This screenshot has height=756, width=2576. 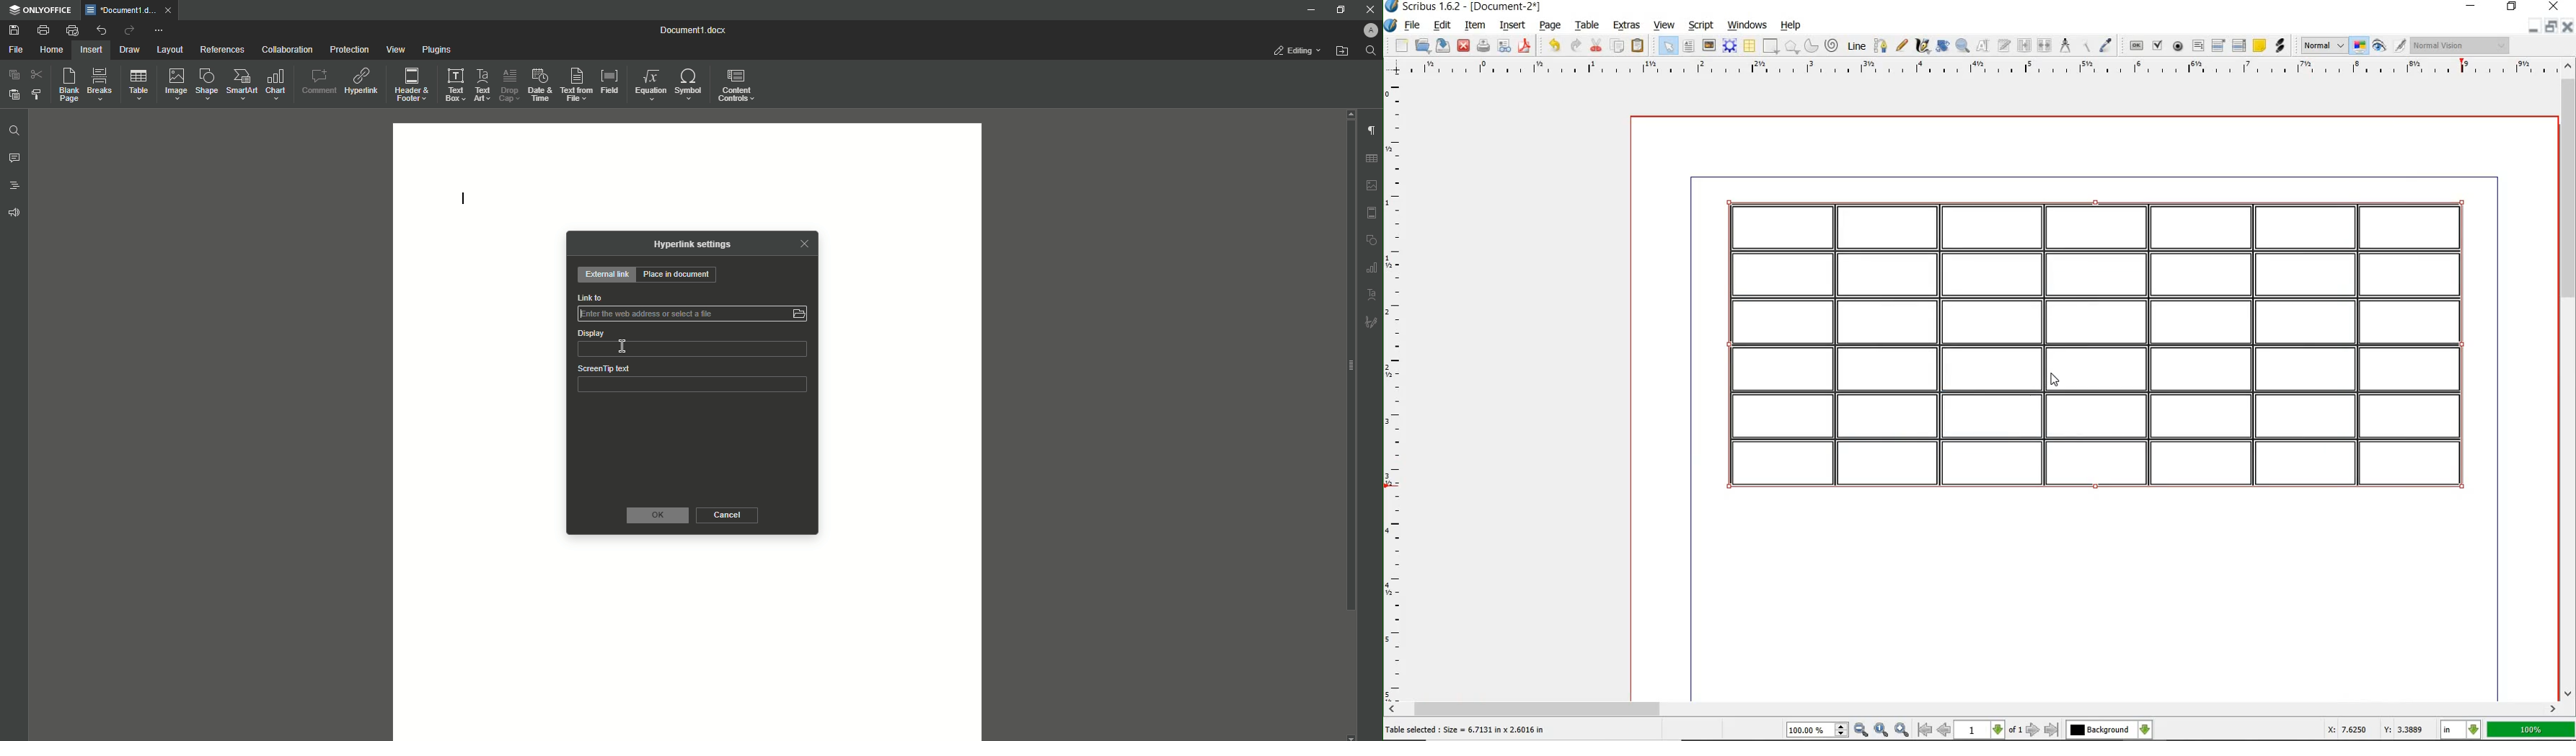 What do you see at coordinates (2179, 47) in the screenshot?
I see `pdf radio button` at bounding box center [2179, 47].